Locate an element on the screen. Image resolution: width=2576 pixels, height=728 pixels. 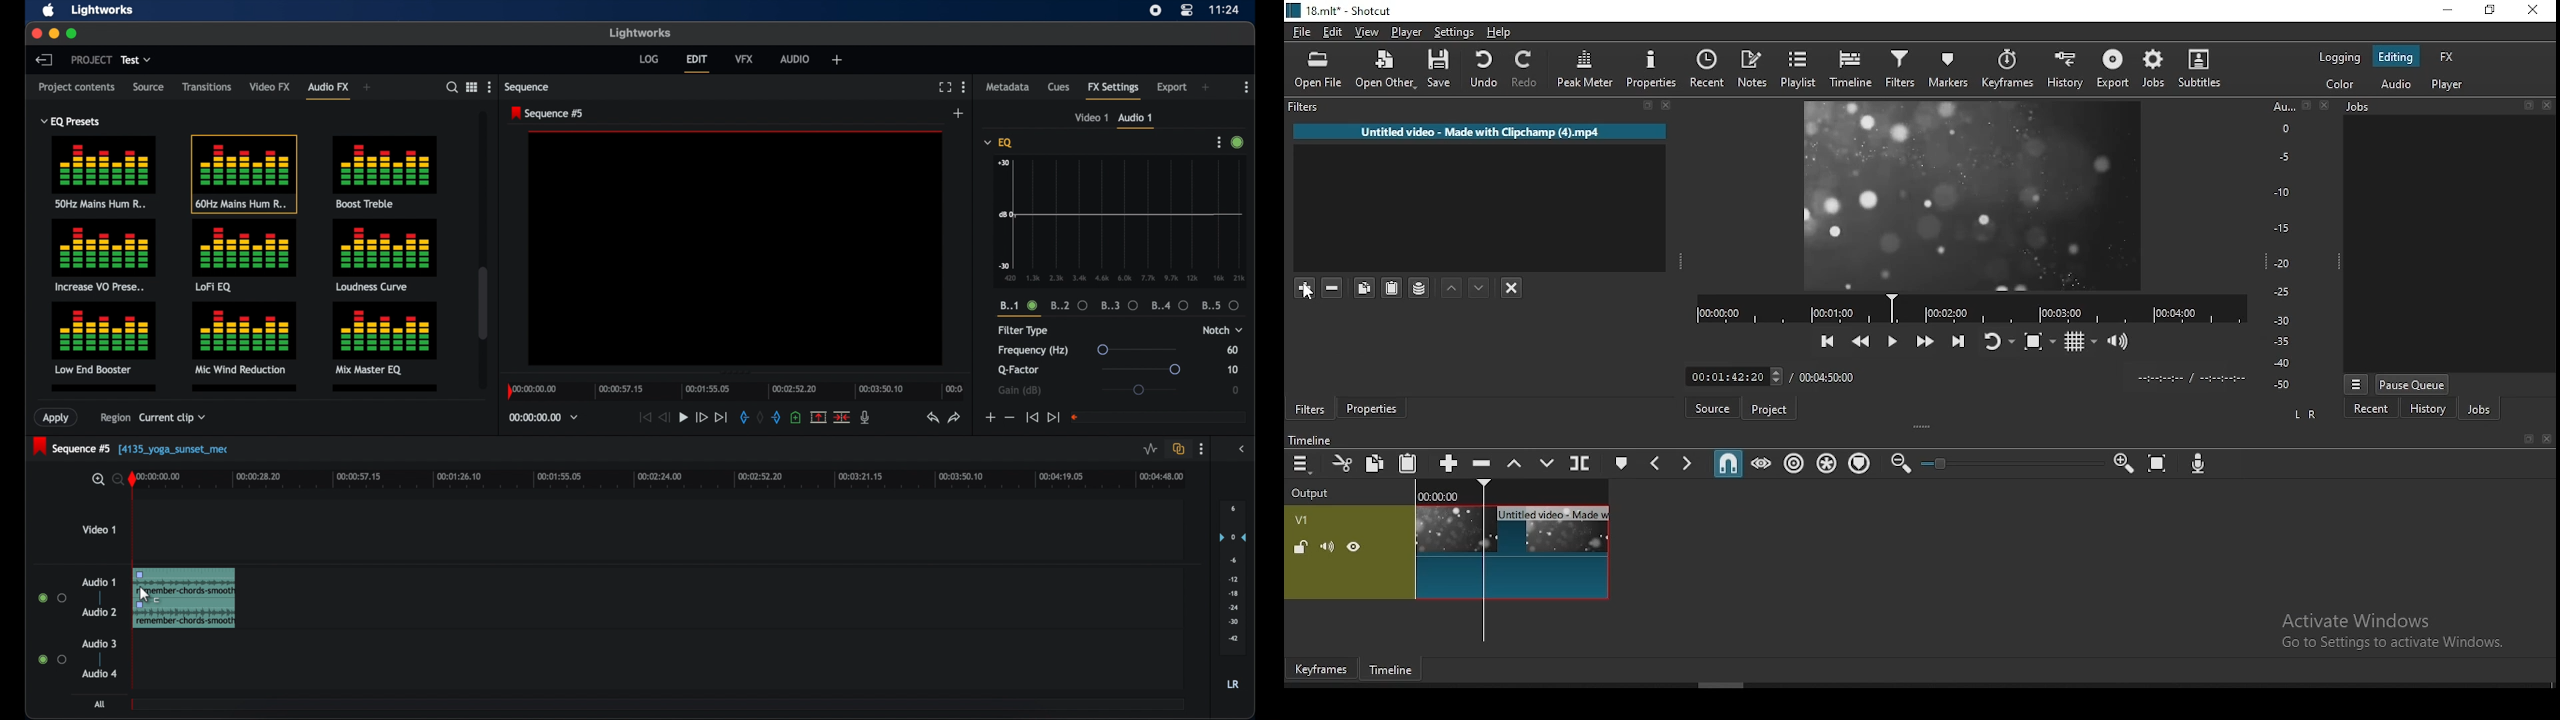
toggle grids display is located at coordinates (2079, 342).